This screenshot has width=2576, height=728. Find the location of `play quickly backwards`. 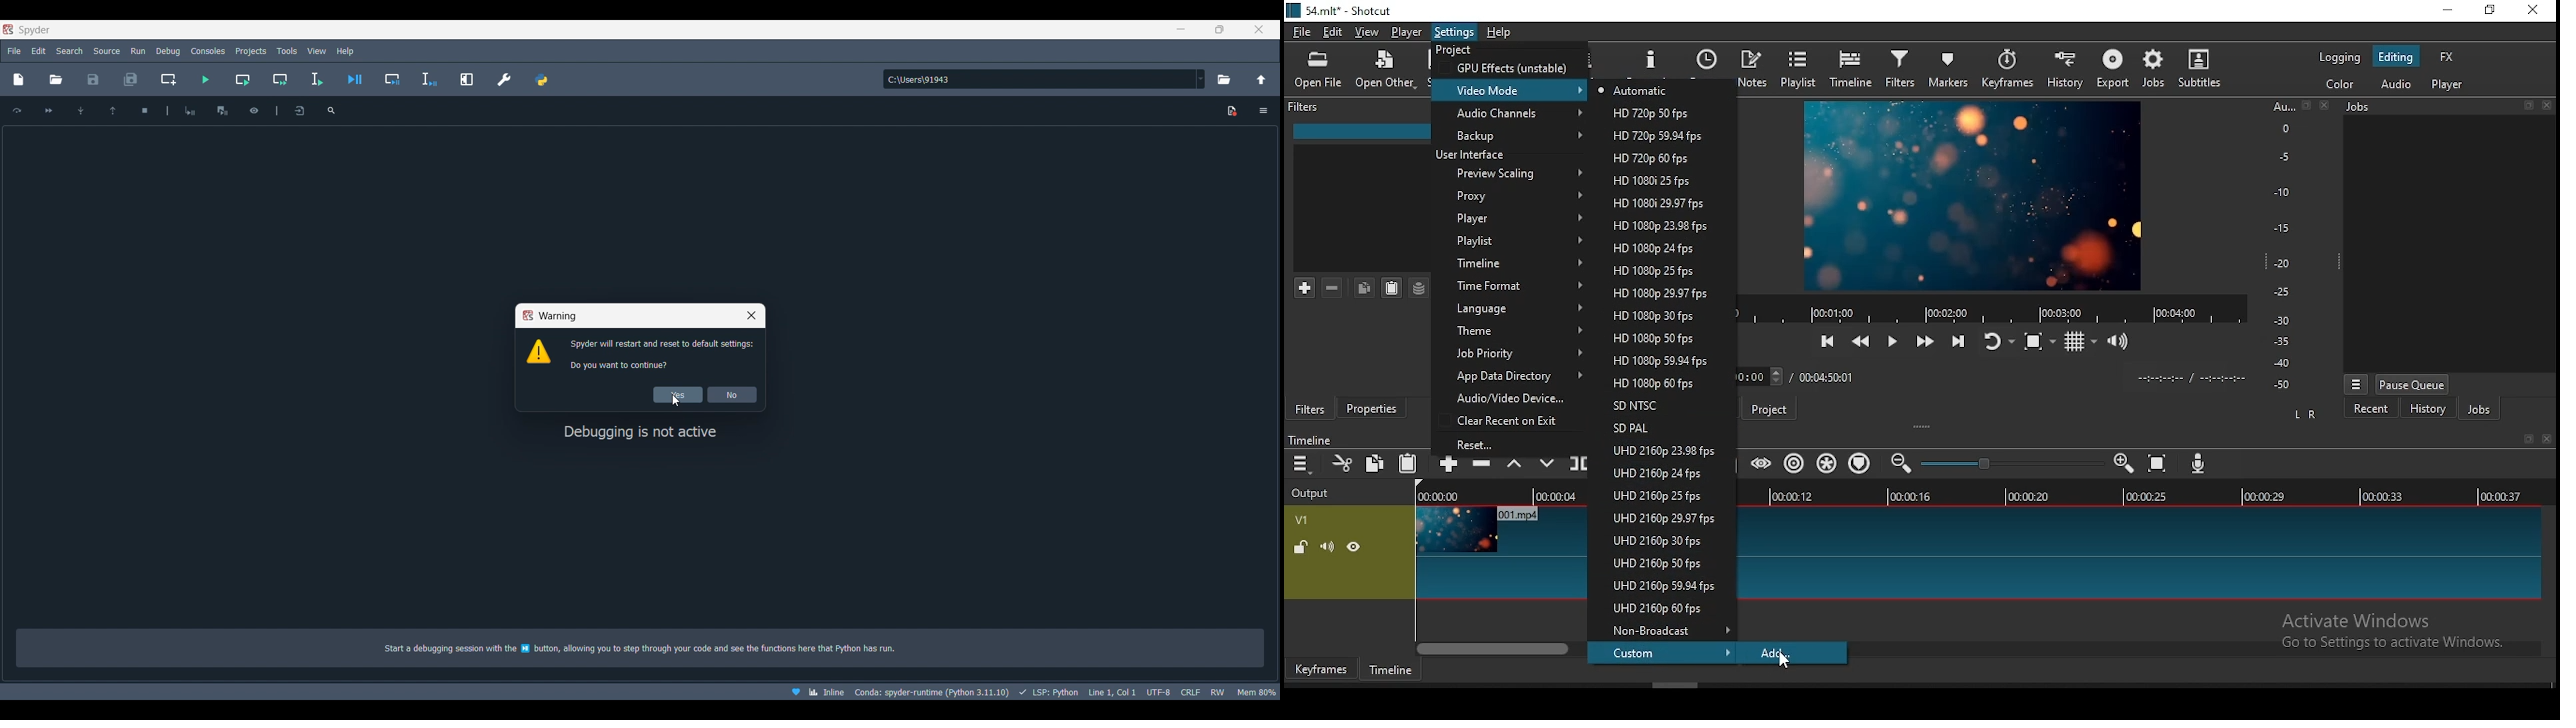

play quickly backwards is located at coordinates (1862, 338).